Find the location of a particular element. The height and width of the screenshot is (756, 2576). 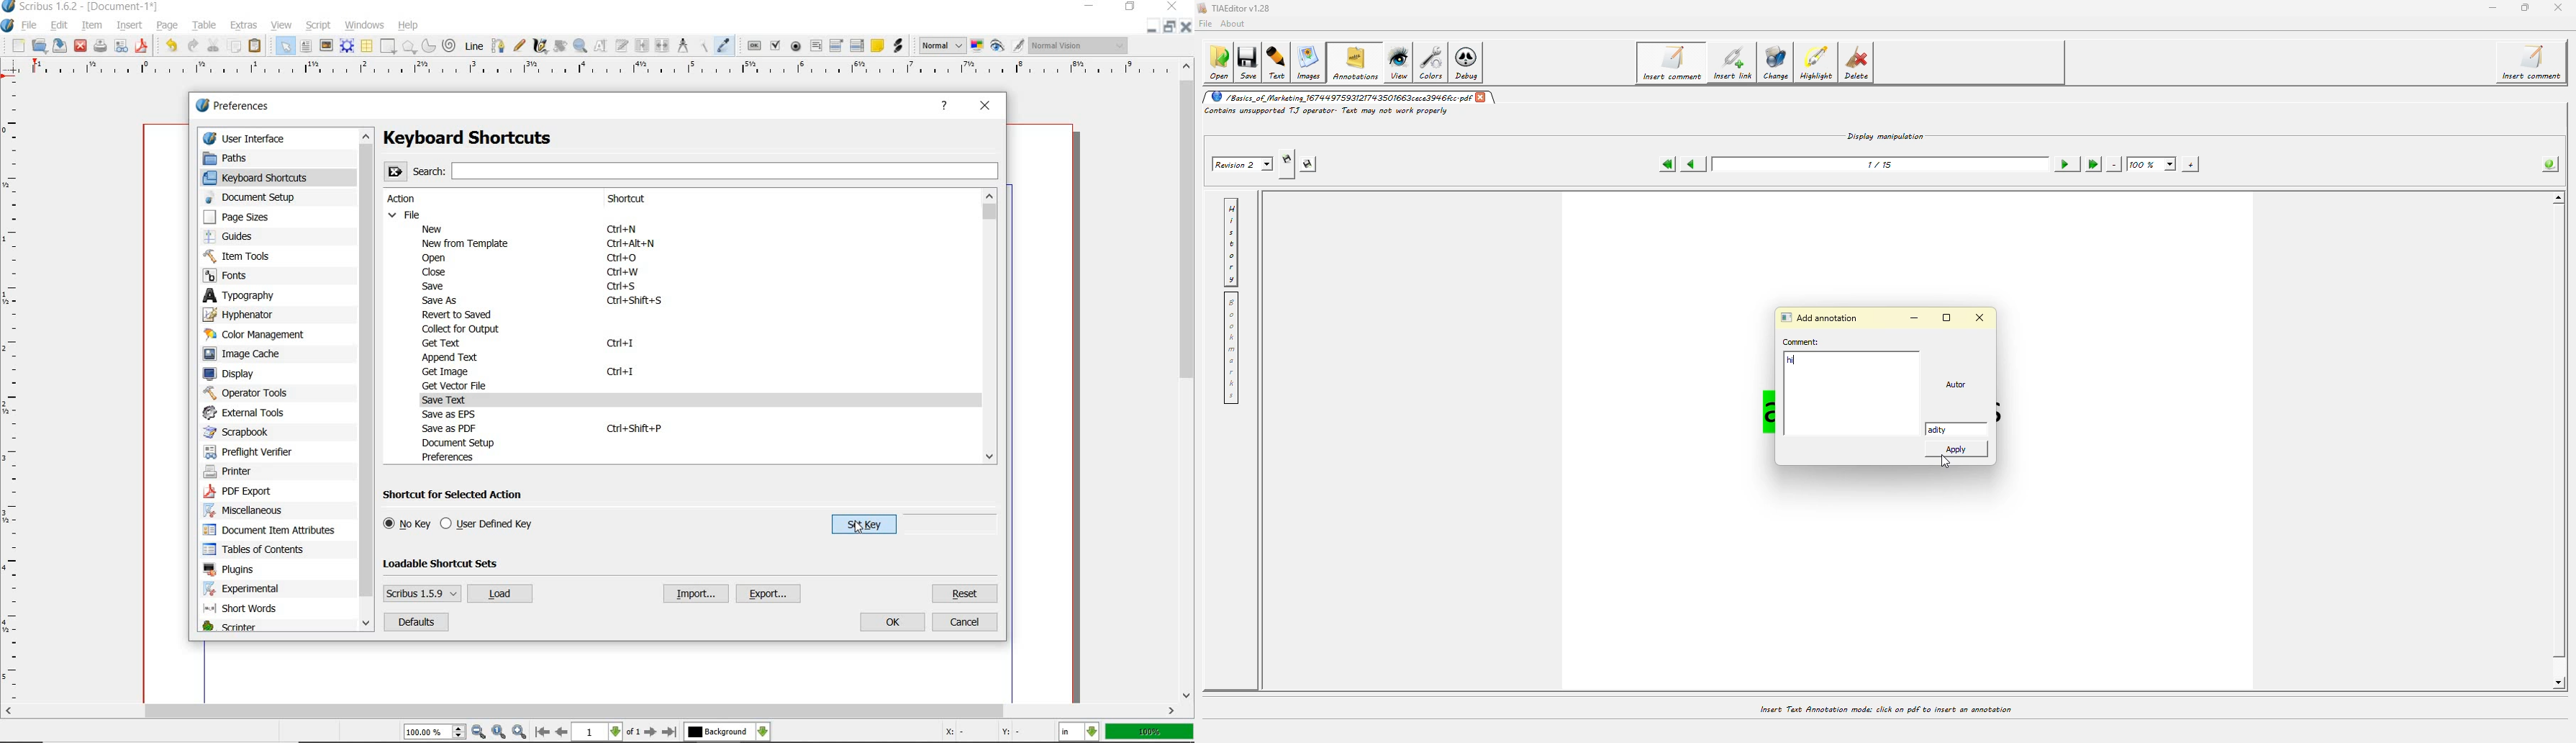

visual appearance of the display is located at coordinates (1080, 45).